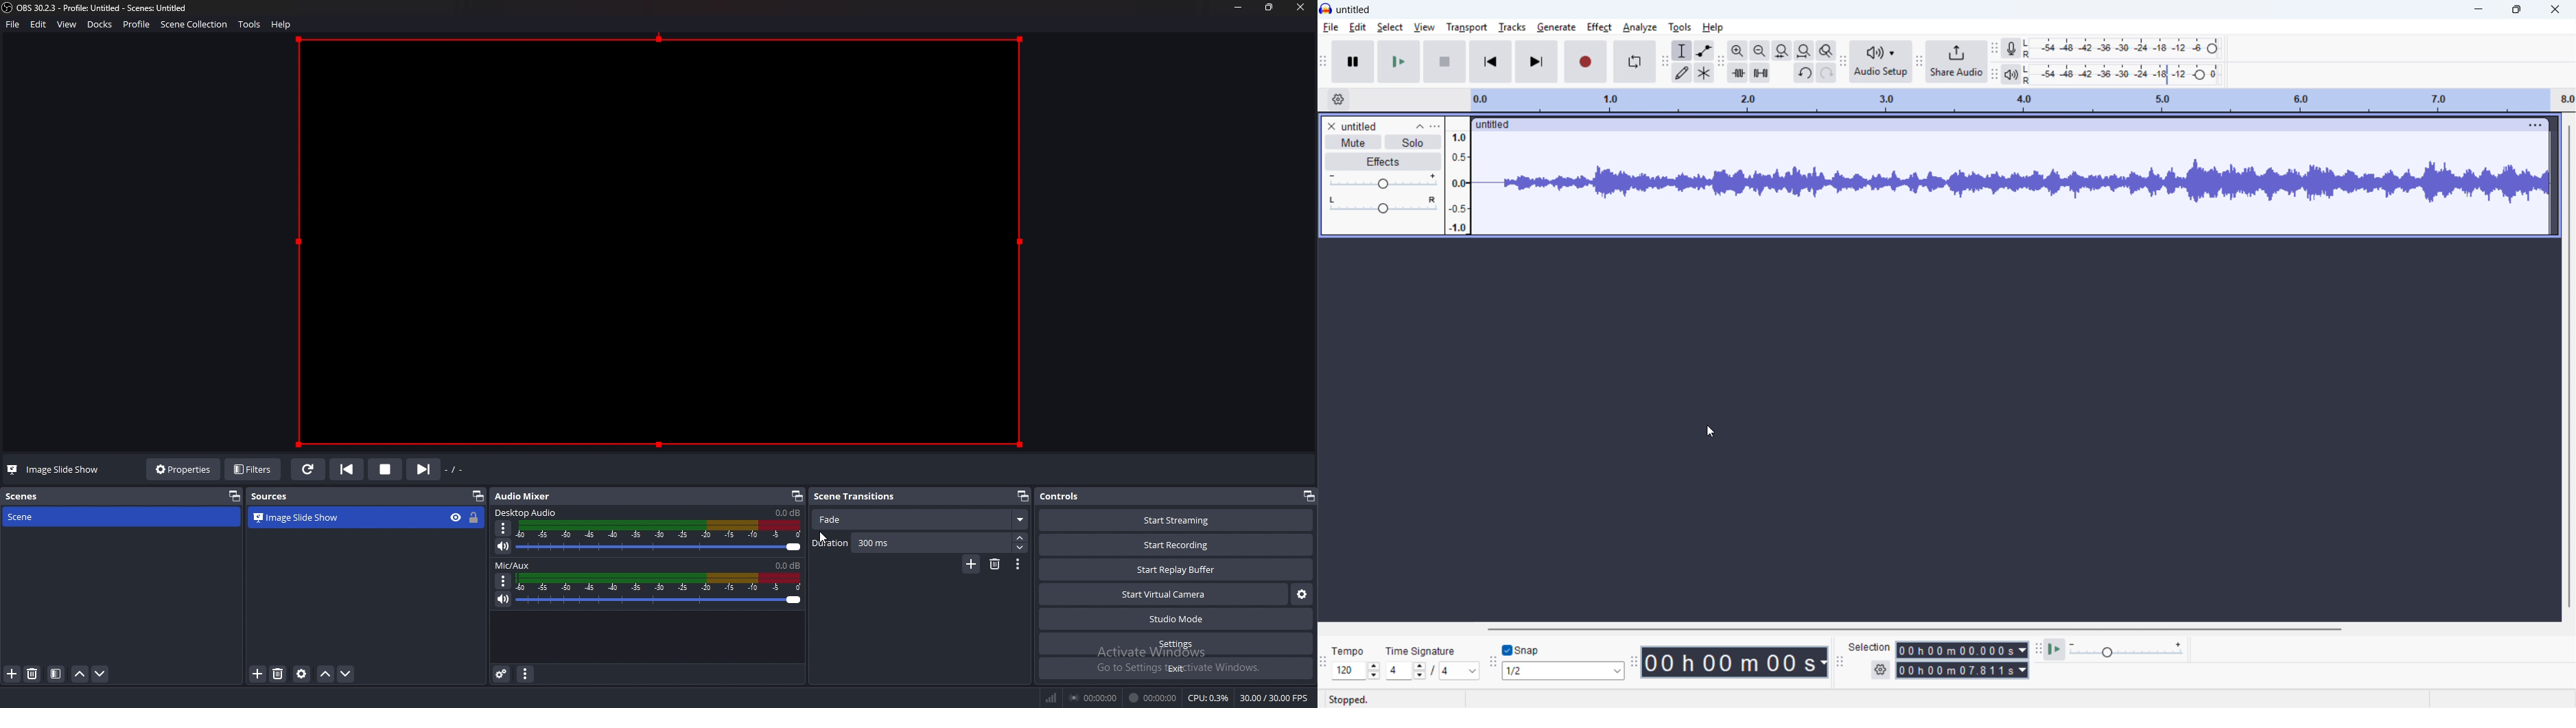  What do you see at coordinates (277, 497) in the screenshot?
I see `sources` at bounding box center [277, 497].